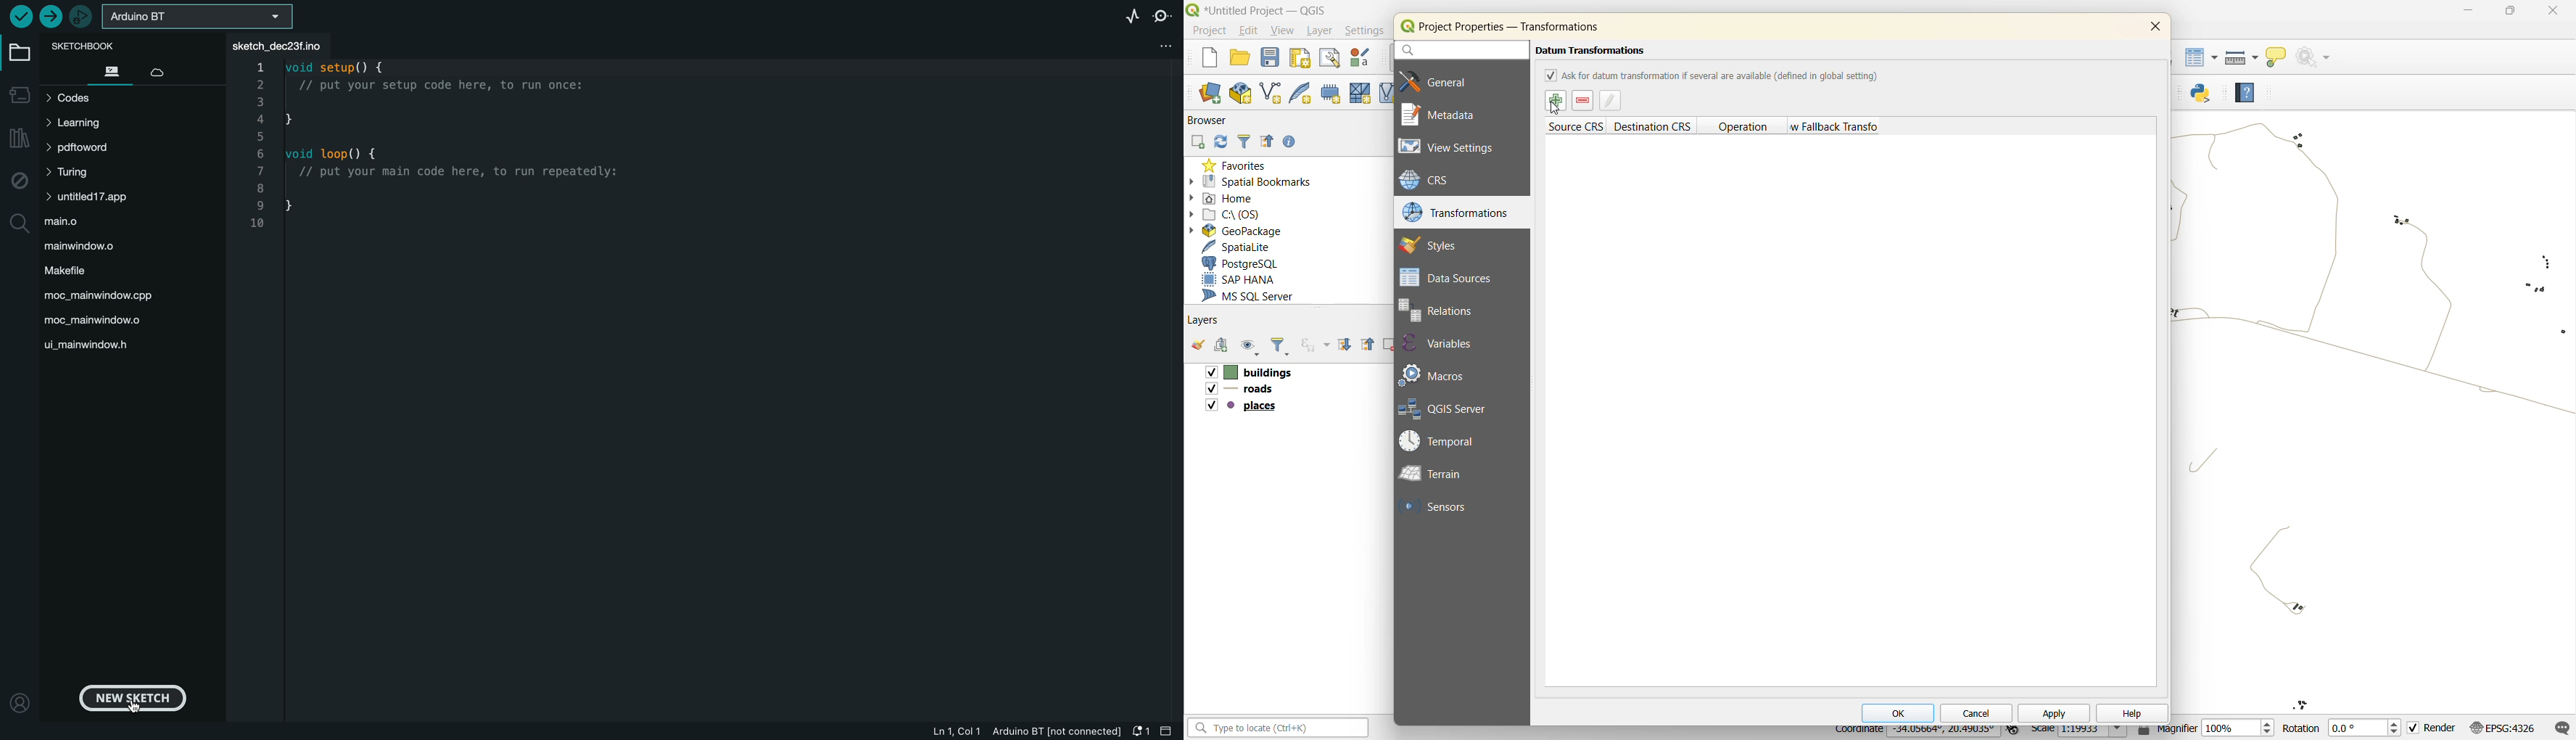 The image size is (2576, 756). What do you see at coordinates (2318, 57) in the screenshot?
I see `no action` at bounding box center [2318, 57].